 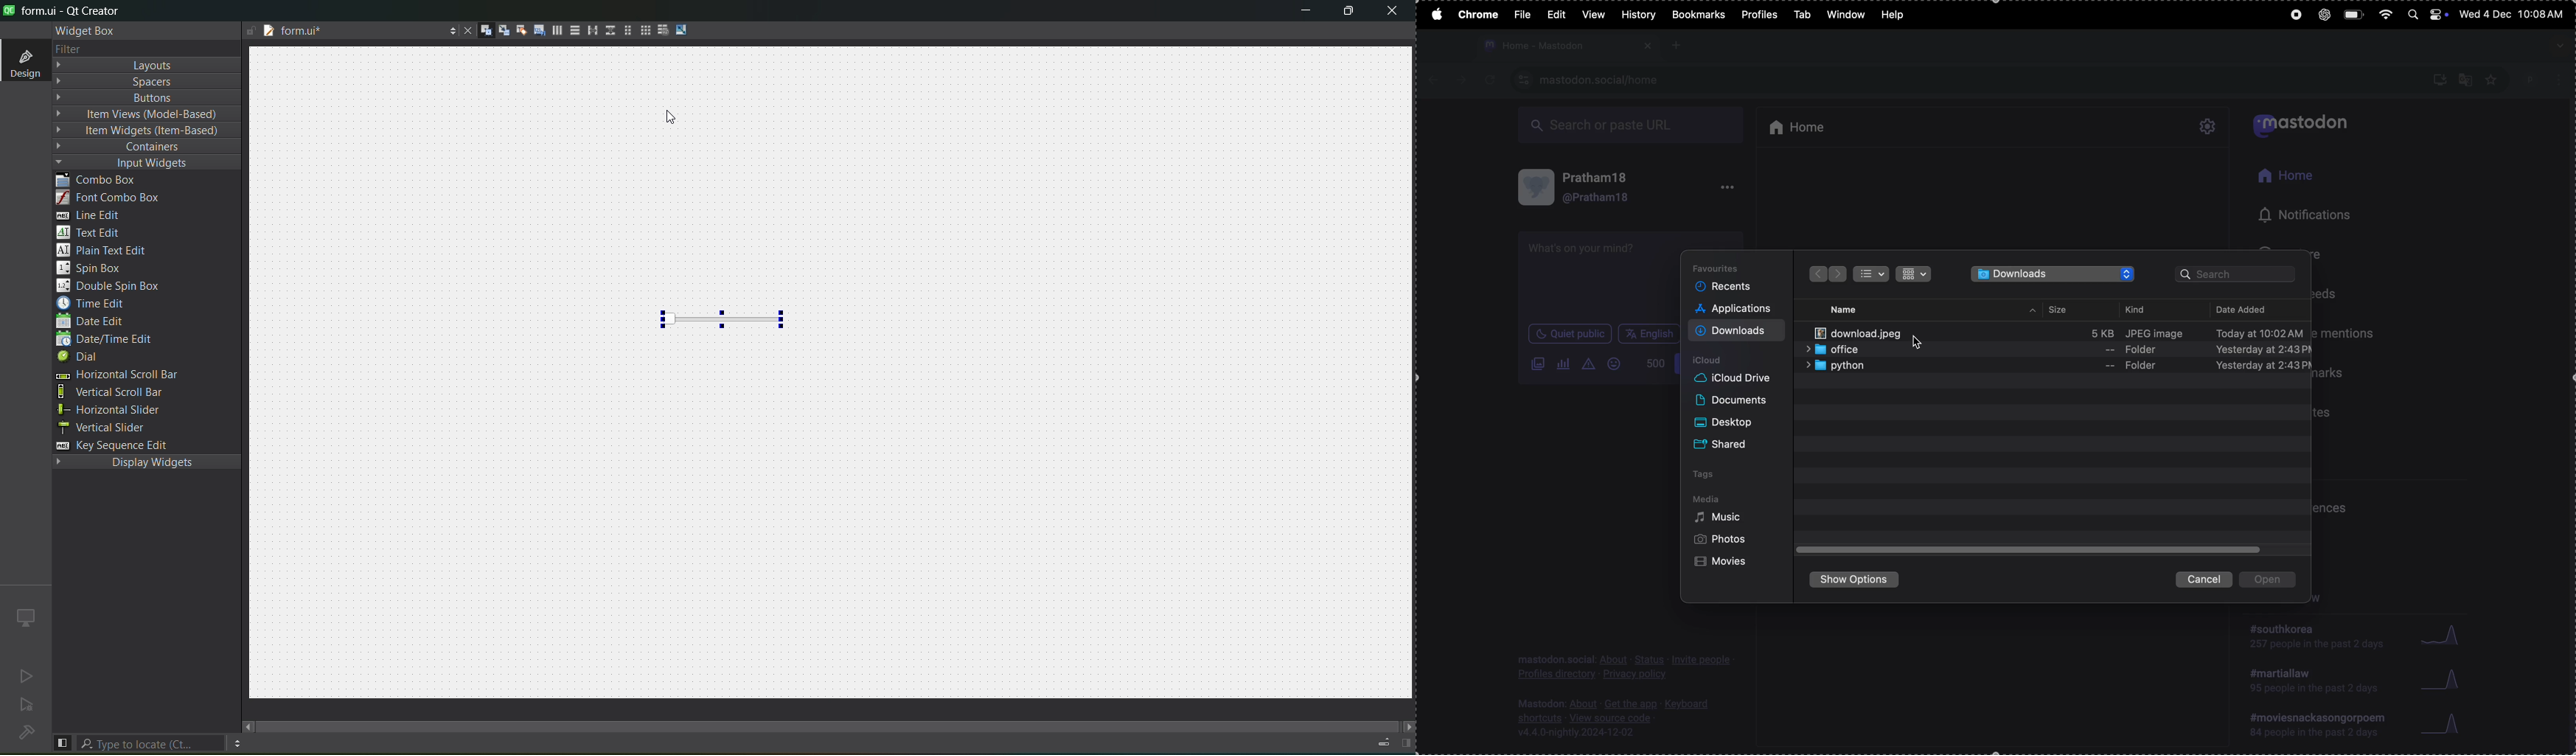 What do you see at coordinates (1846, 15) in the screenshot?
I see `window` at bounding box center [1846, 15].